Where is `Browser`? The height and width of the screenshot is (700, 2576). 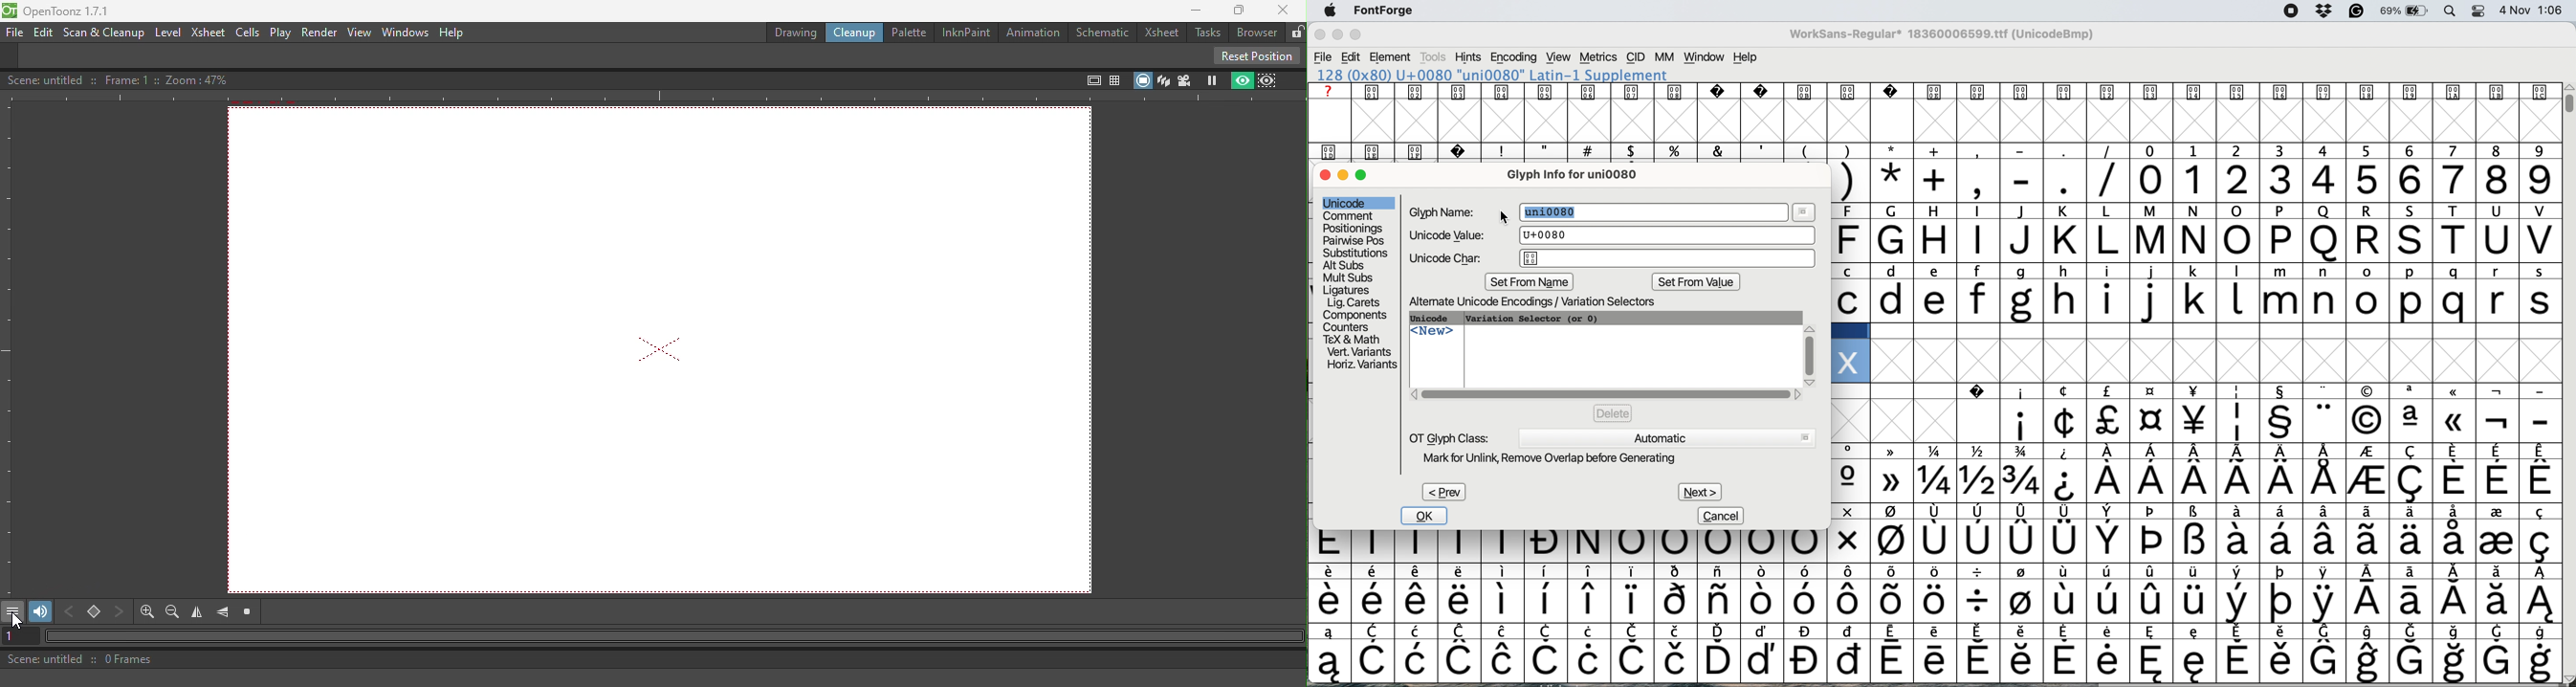 Browser is located at coordinates (1253, 33).